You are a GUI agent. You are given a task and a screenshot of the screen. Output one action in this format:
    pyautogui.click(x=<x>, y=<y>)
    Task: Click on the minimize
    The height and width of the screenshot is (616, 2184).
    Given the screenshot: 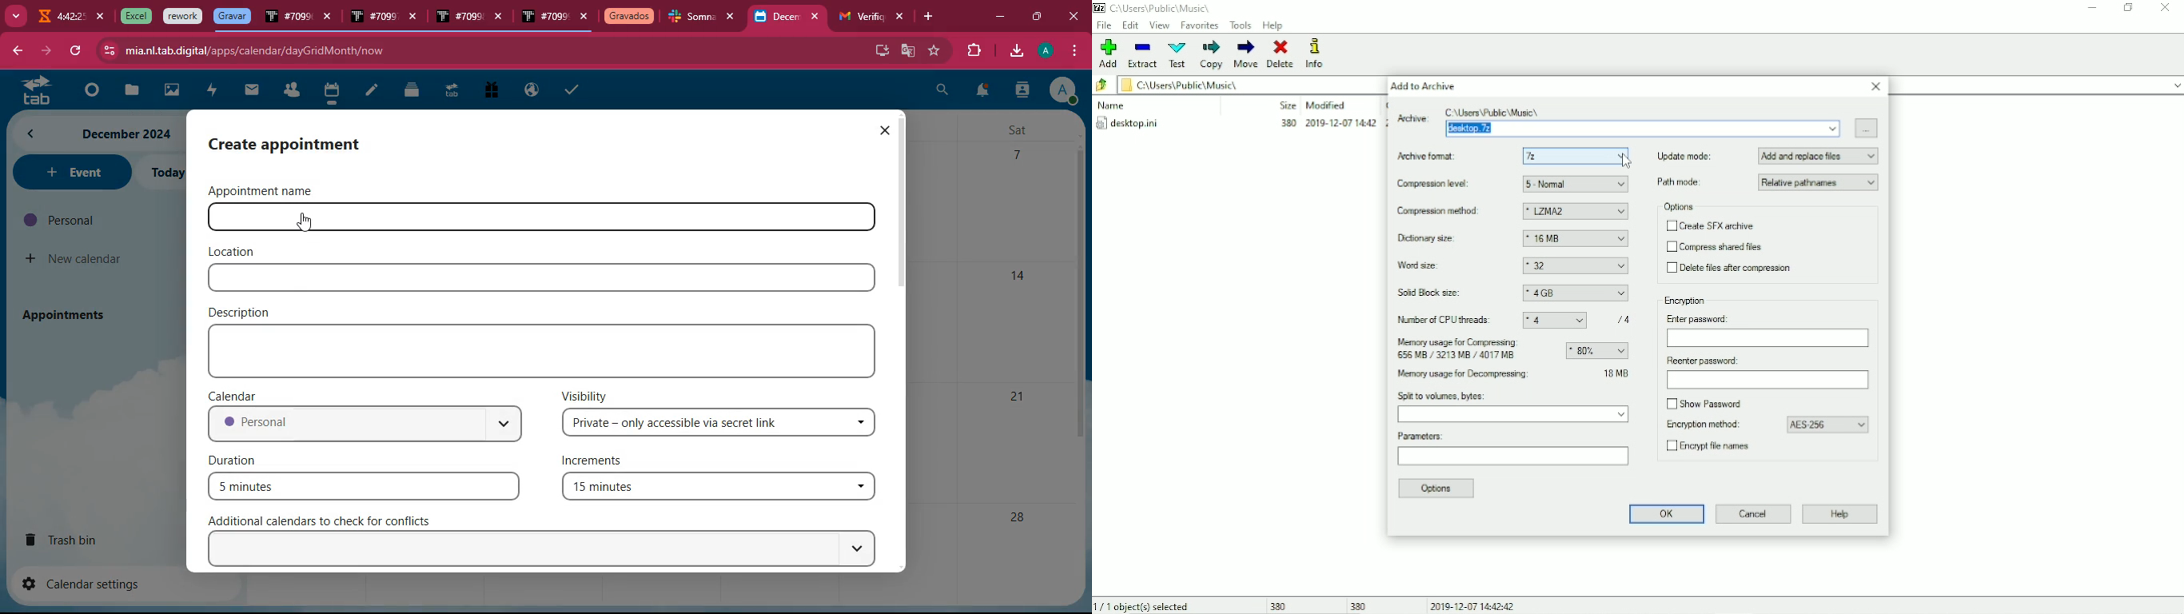 What is the action you would take?
    pyautogui.click(x=999, y=18)
    